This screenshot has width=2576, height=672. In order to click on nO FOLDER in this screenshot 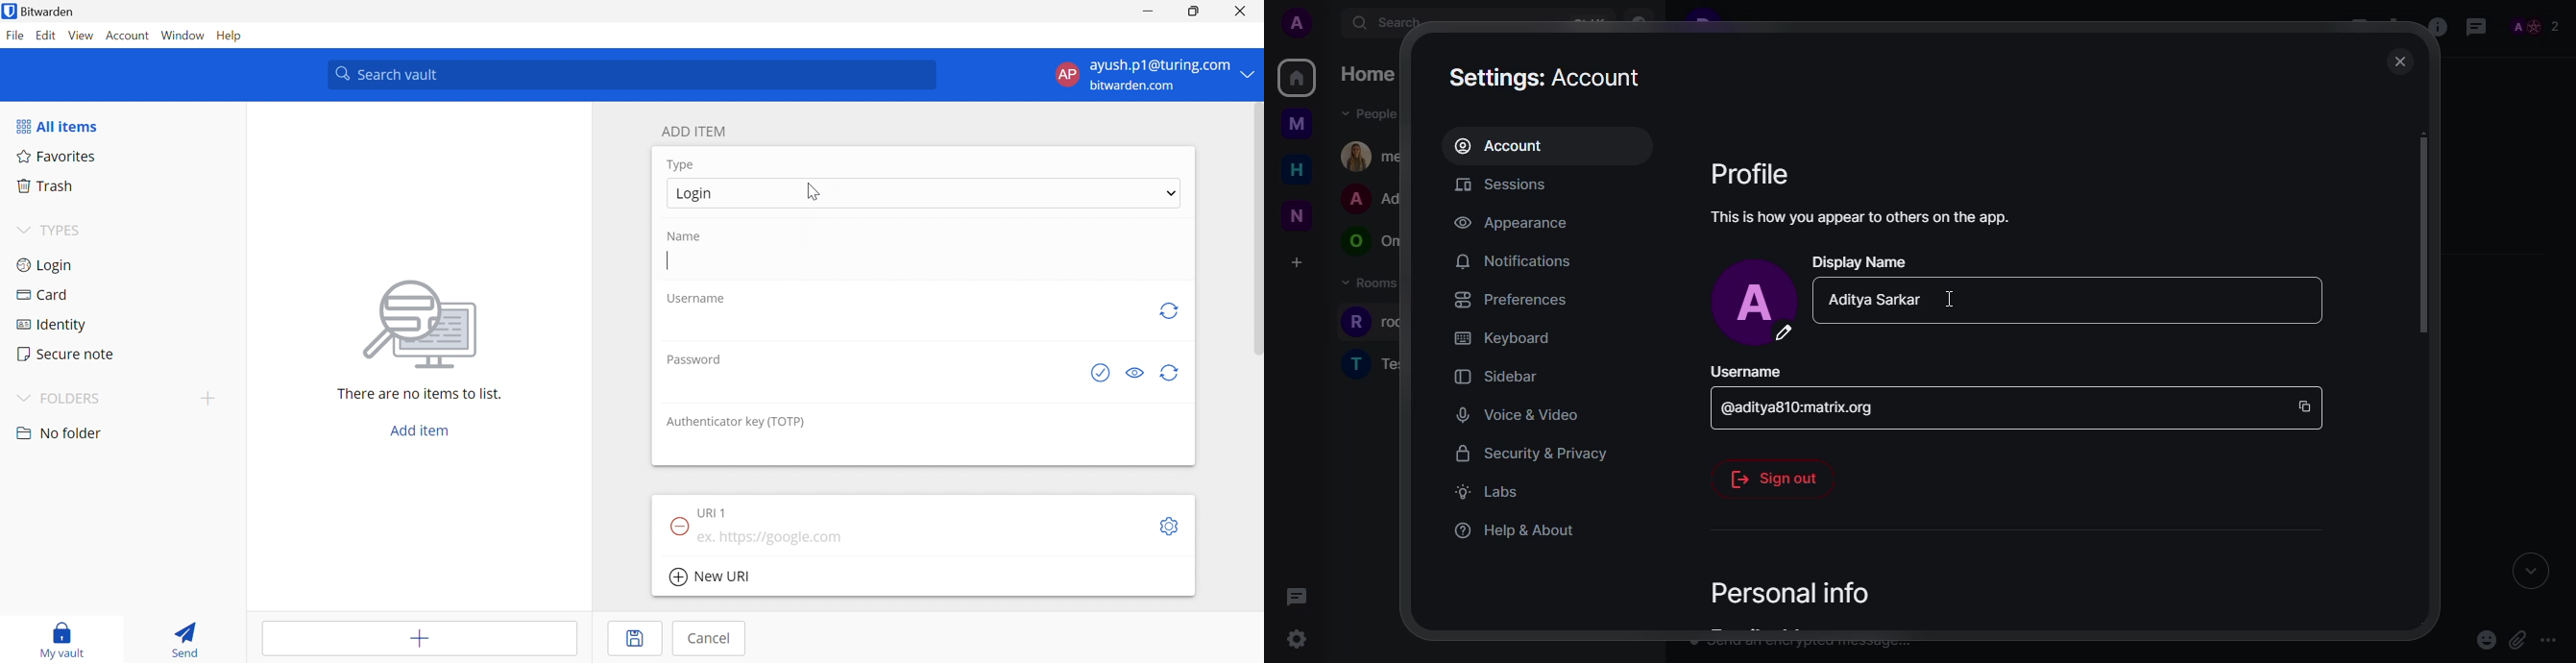, I will do `click(62, 433)`.